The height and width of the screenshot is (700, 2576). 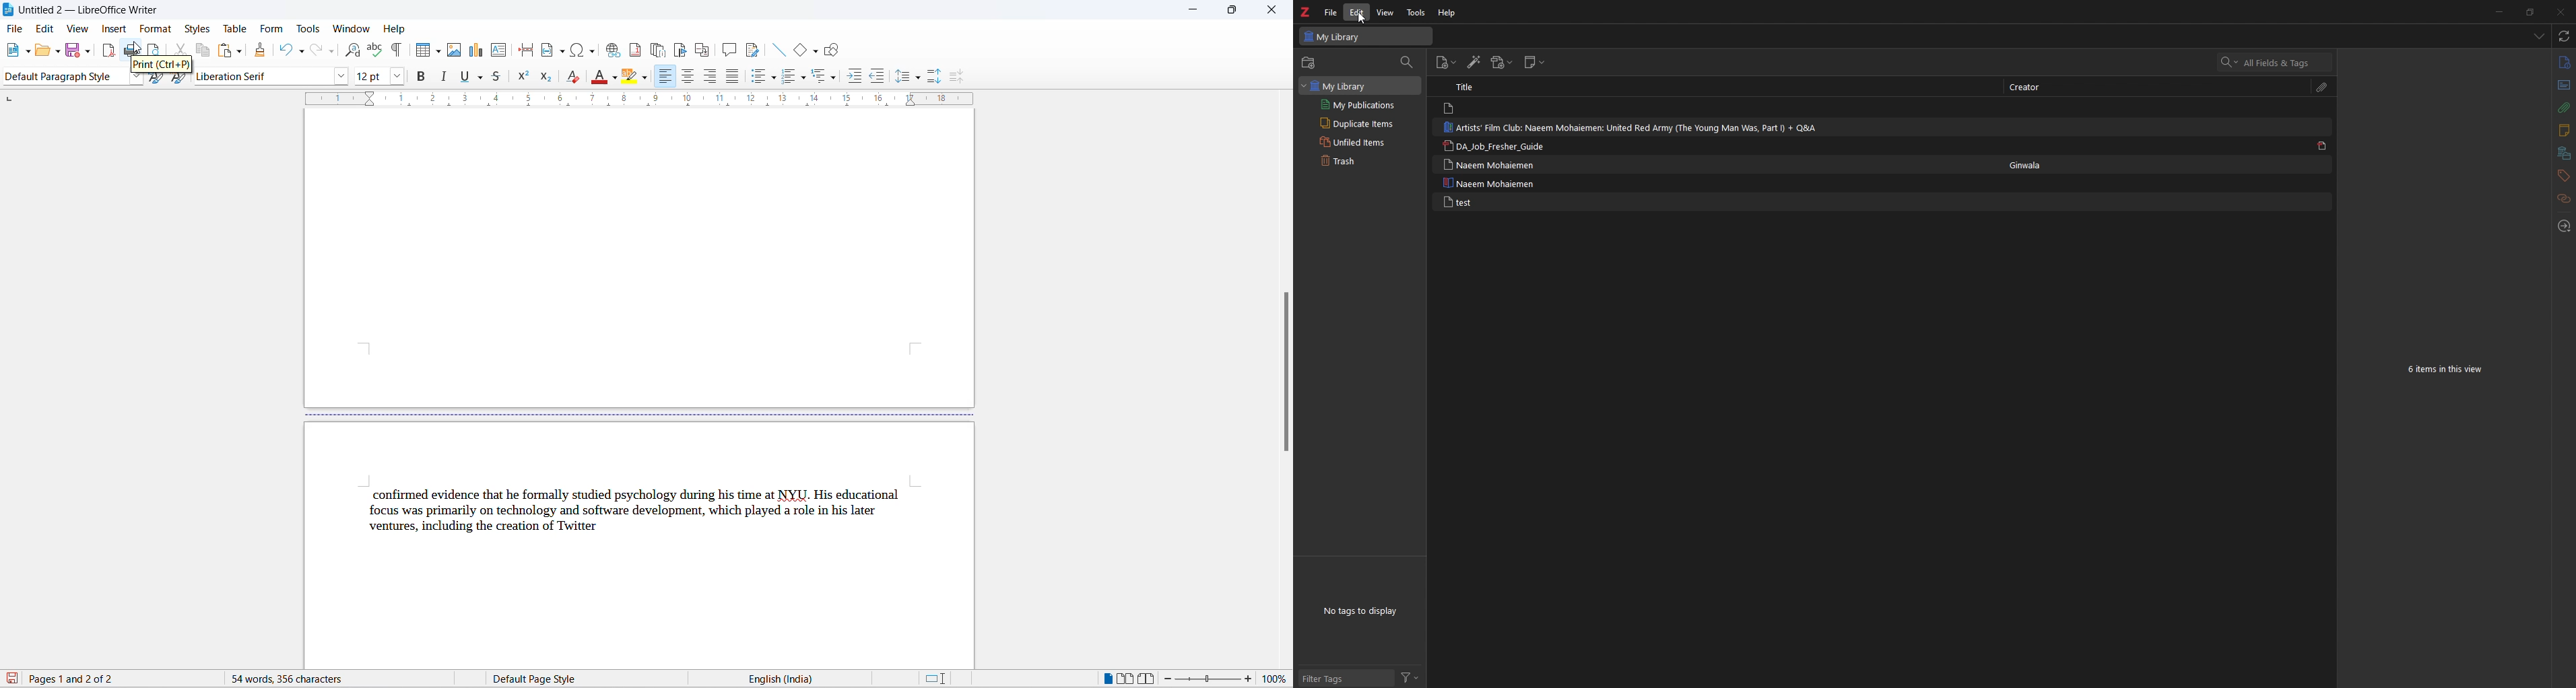 I want to click on italics, so click(x=444, y=75).